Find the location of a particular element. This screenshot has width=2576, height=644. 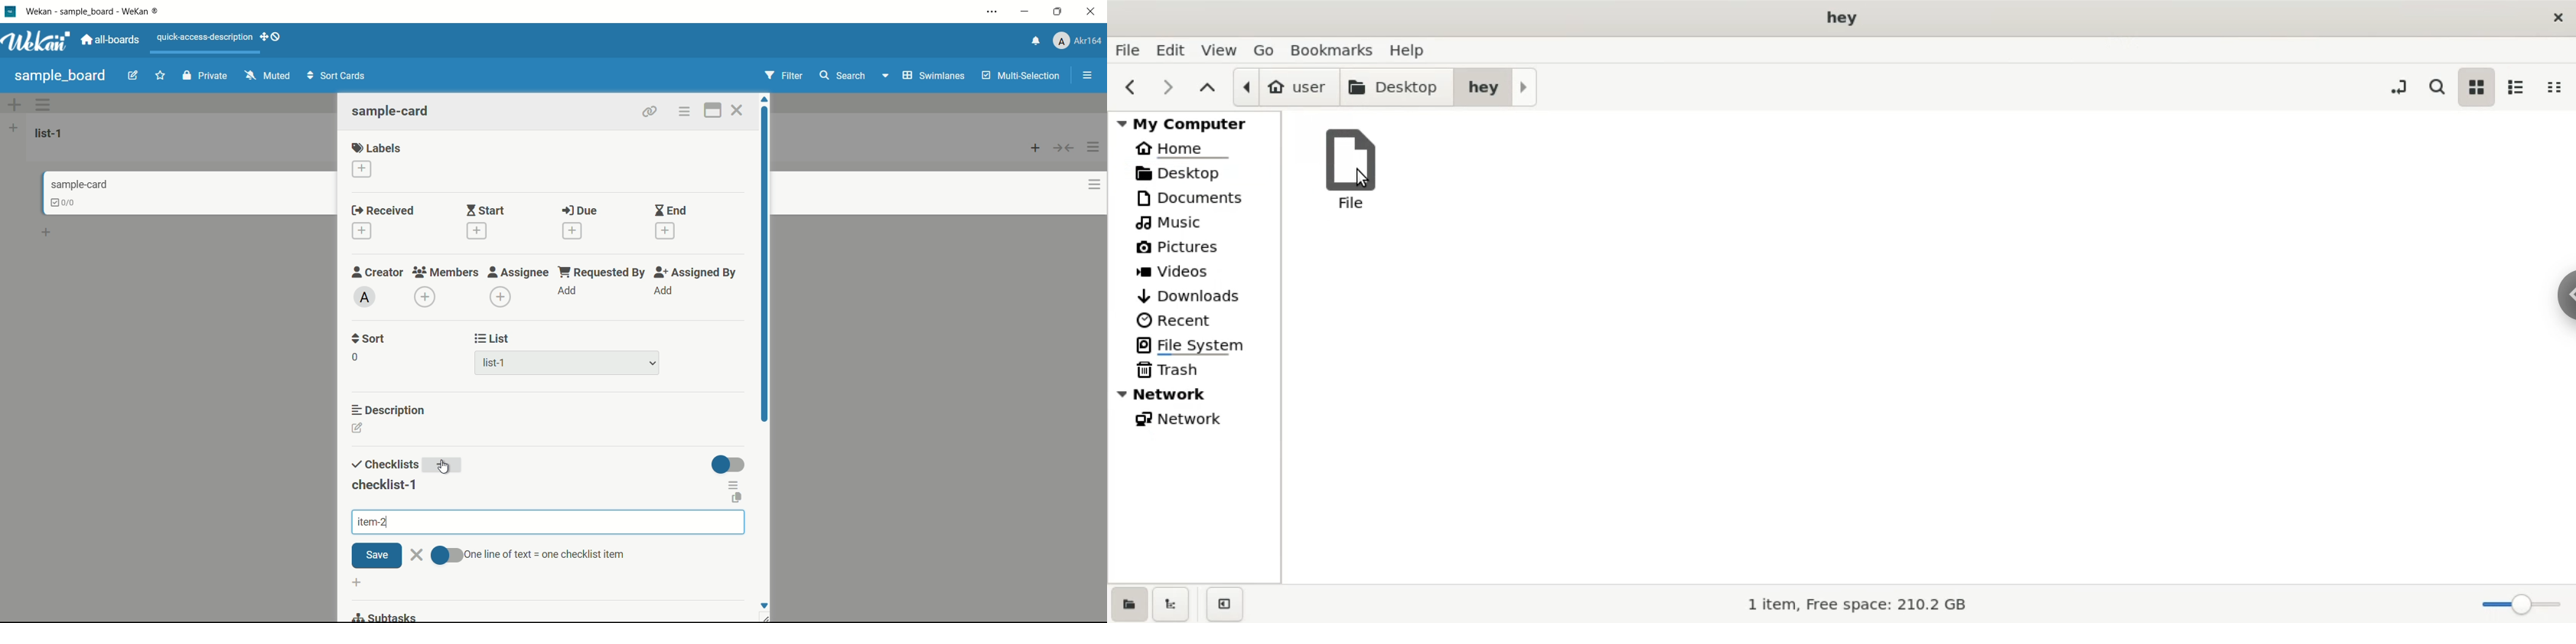

search is located at coordinates (2435, 86).